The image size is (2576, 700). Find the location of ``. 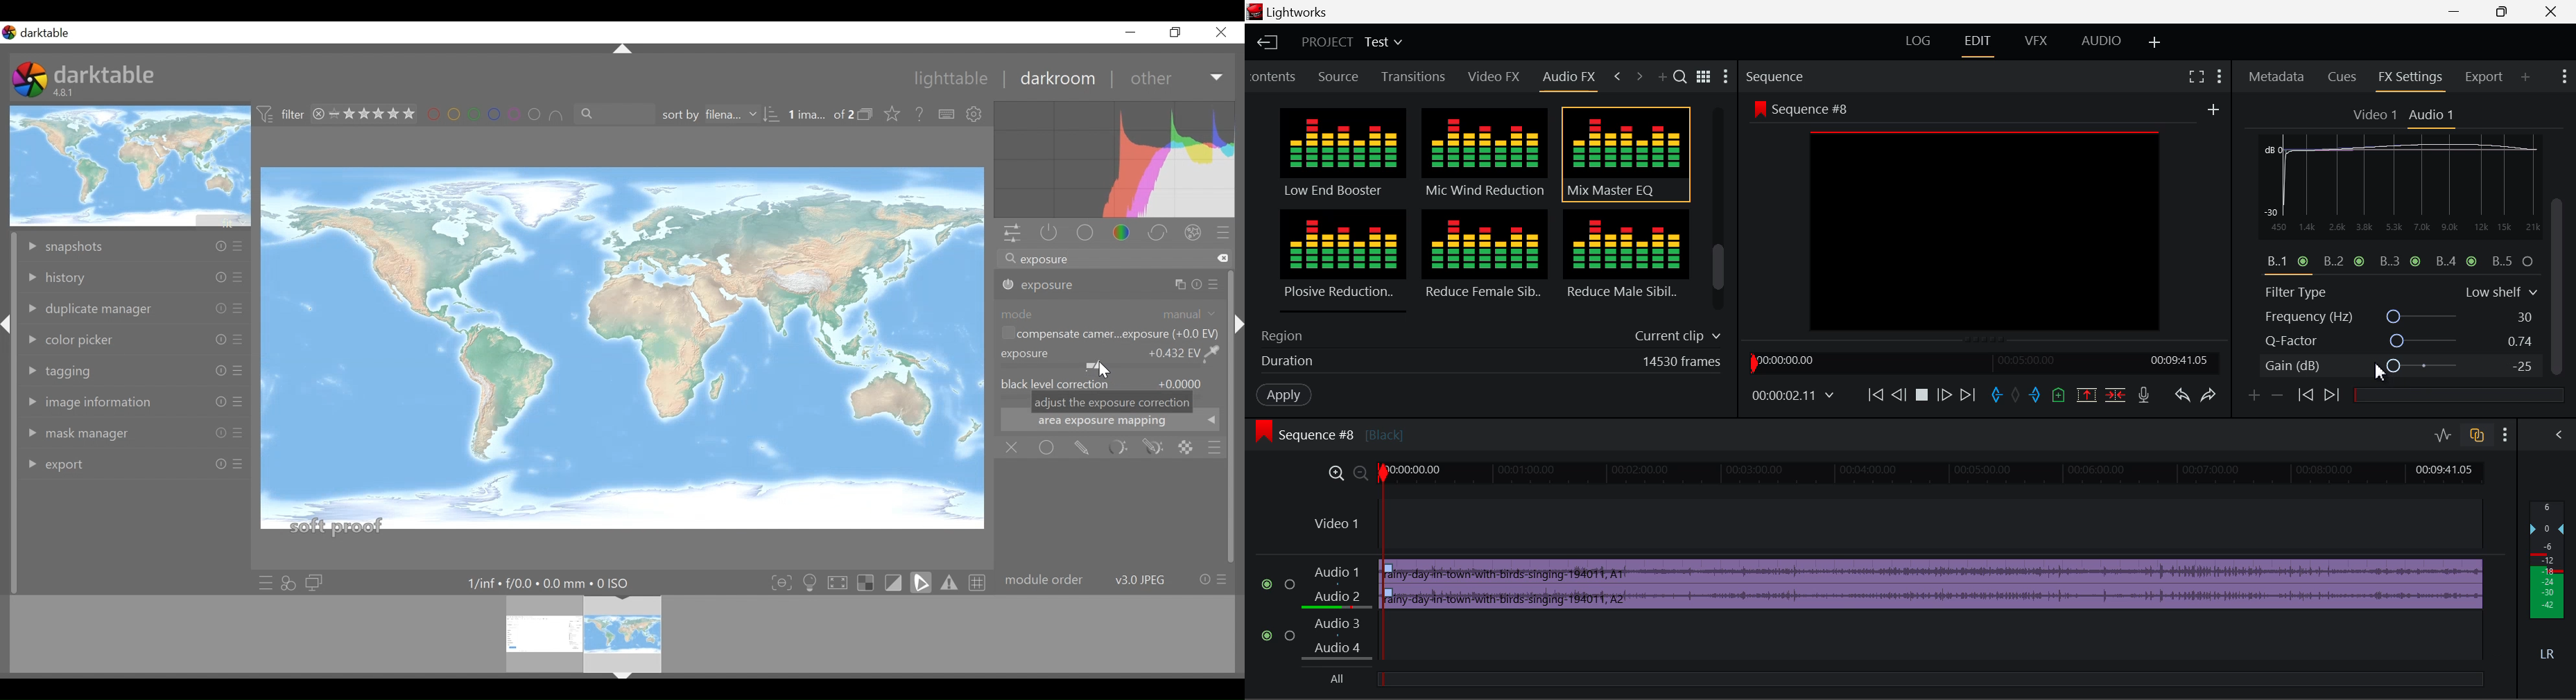

 is located at coordinates (1154, 448).